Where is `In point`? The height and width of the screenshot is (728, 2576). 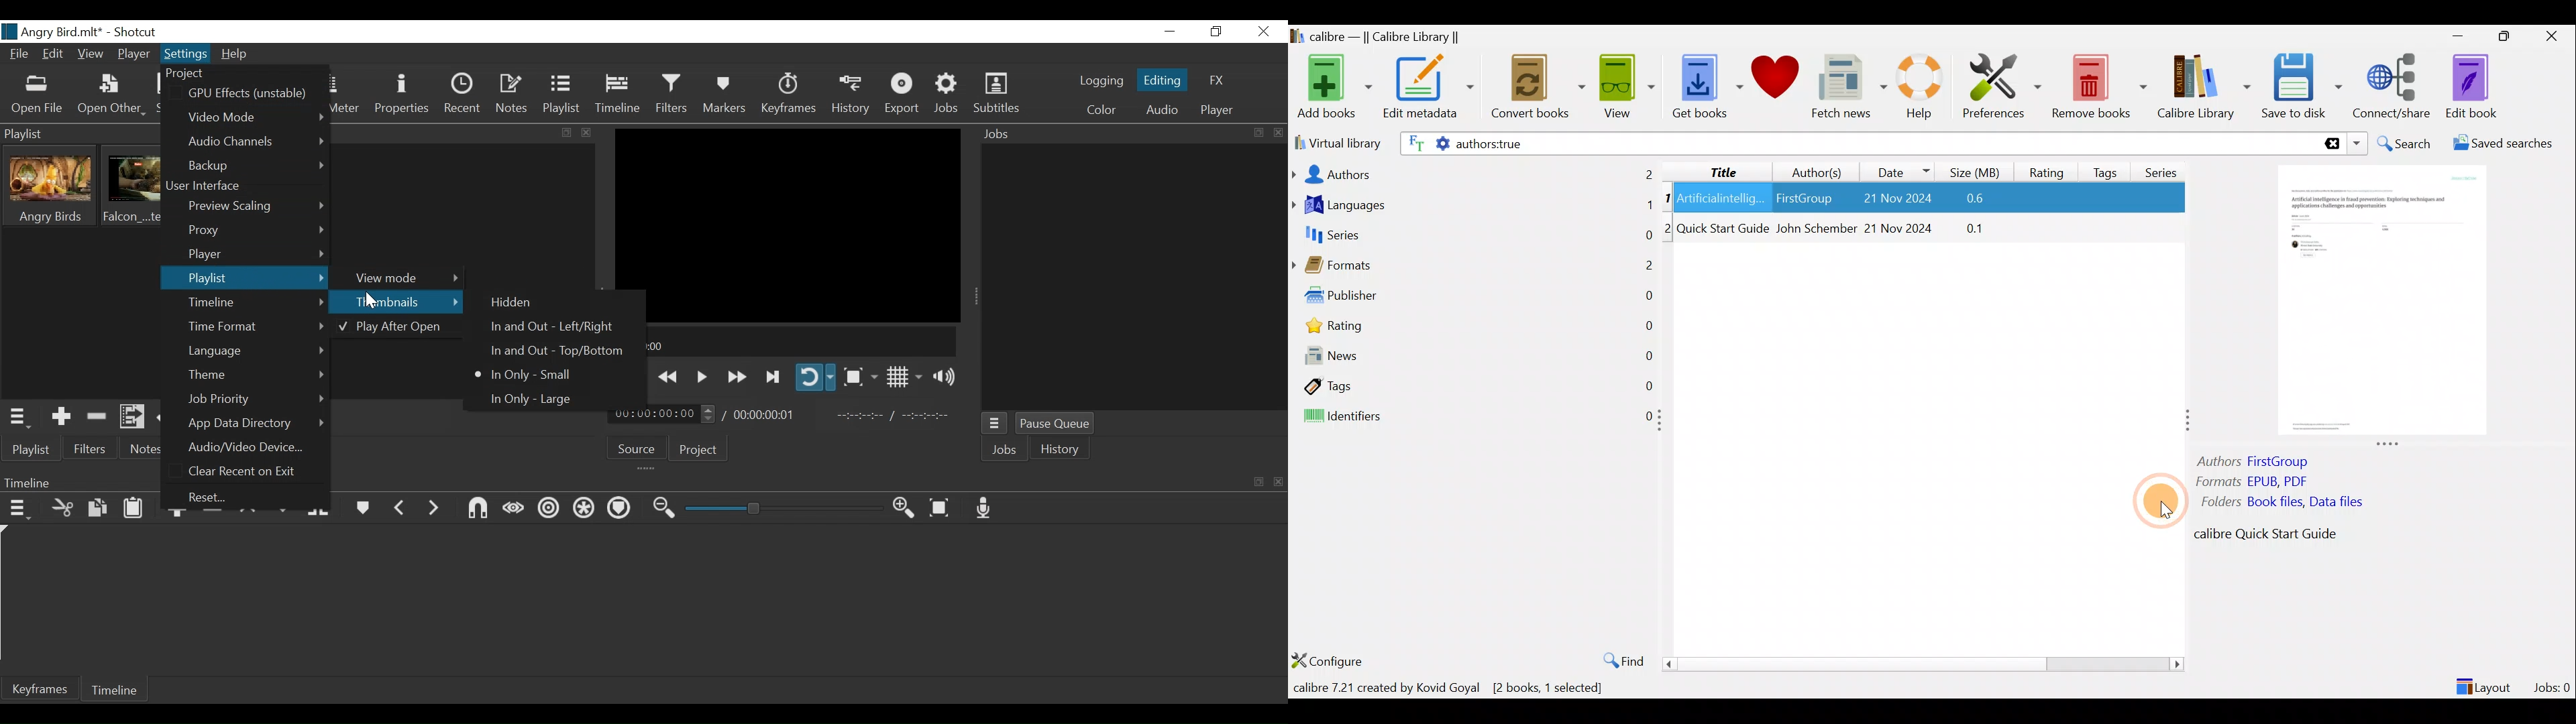
In point is located at coordinates (895, 417).